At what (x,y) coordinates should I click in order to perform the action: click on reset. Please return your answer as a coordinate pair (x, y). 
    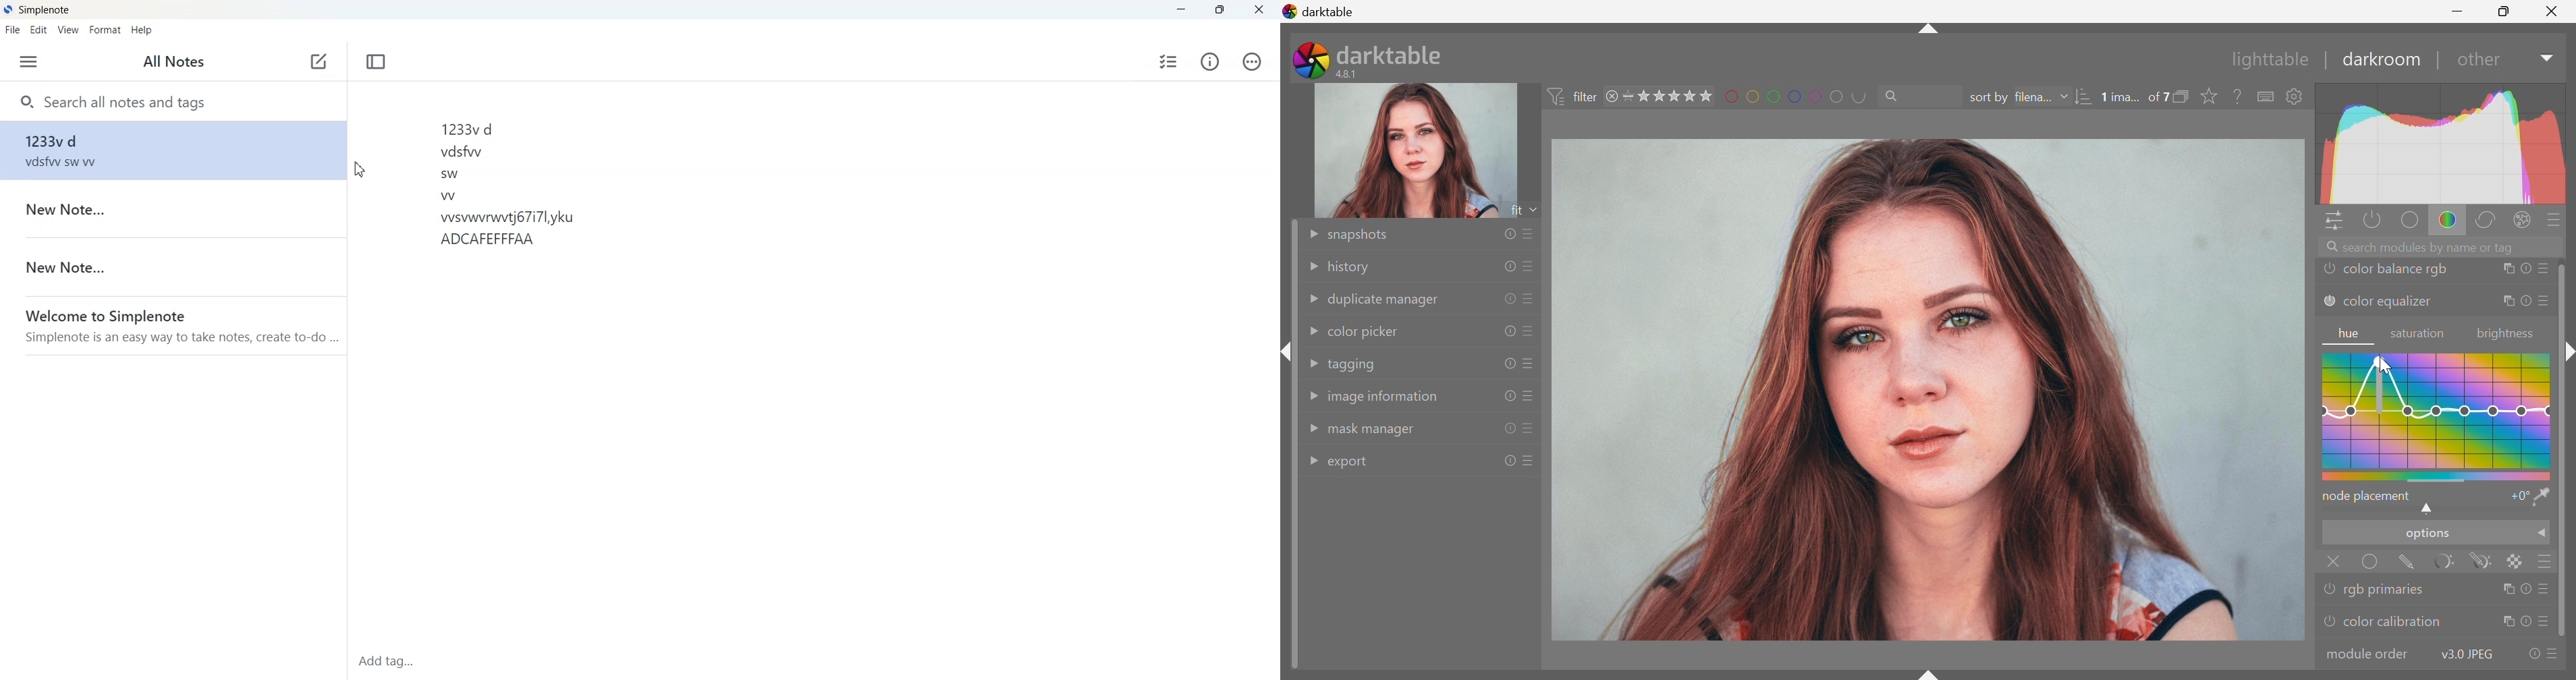
    Looking at the image, I should click on (1509, 264).